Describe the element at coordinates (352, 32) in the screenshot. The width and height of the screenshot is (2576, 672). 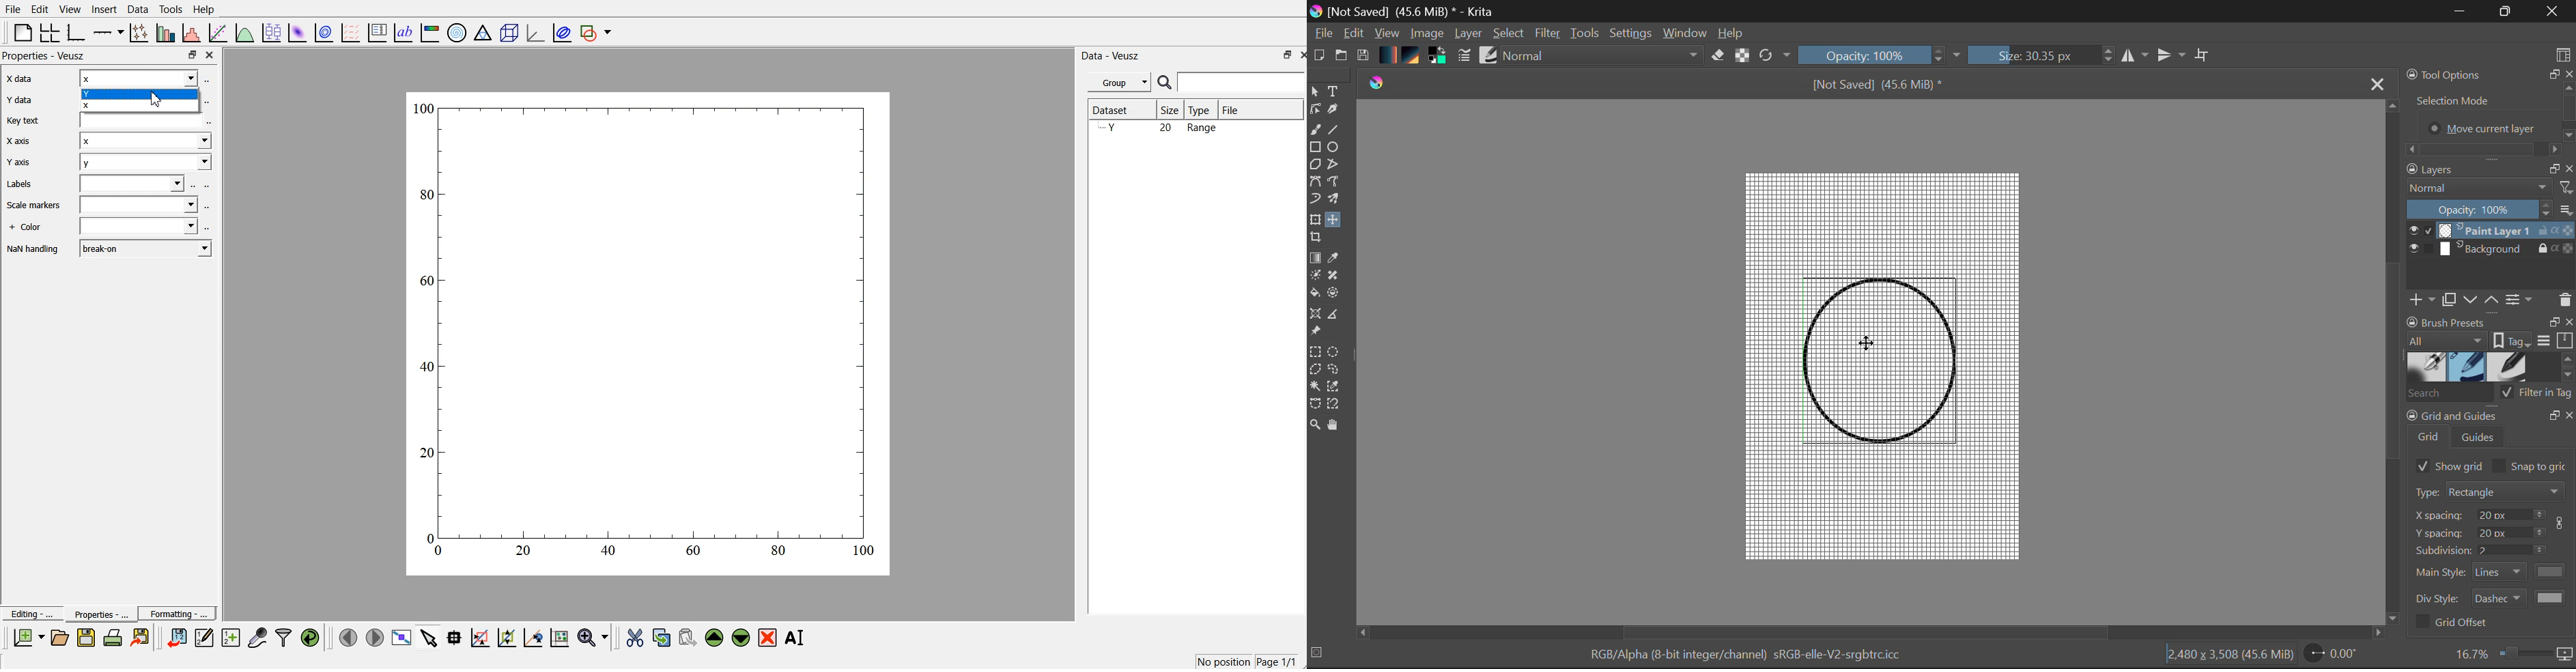
I see `plot a vector field` at that location.